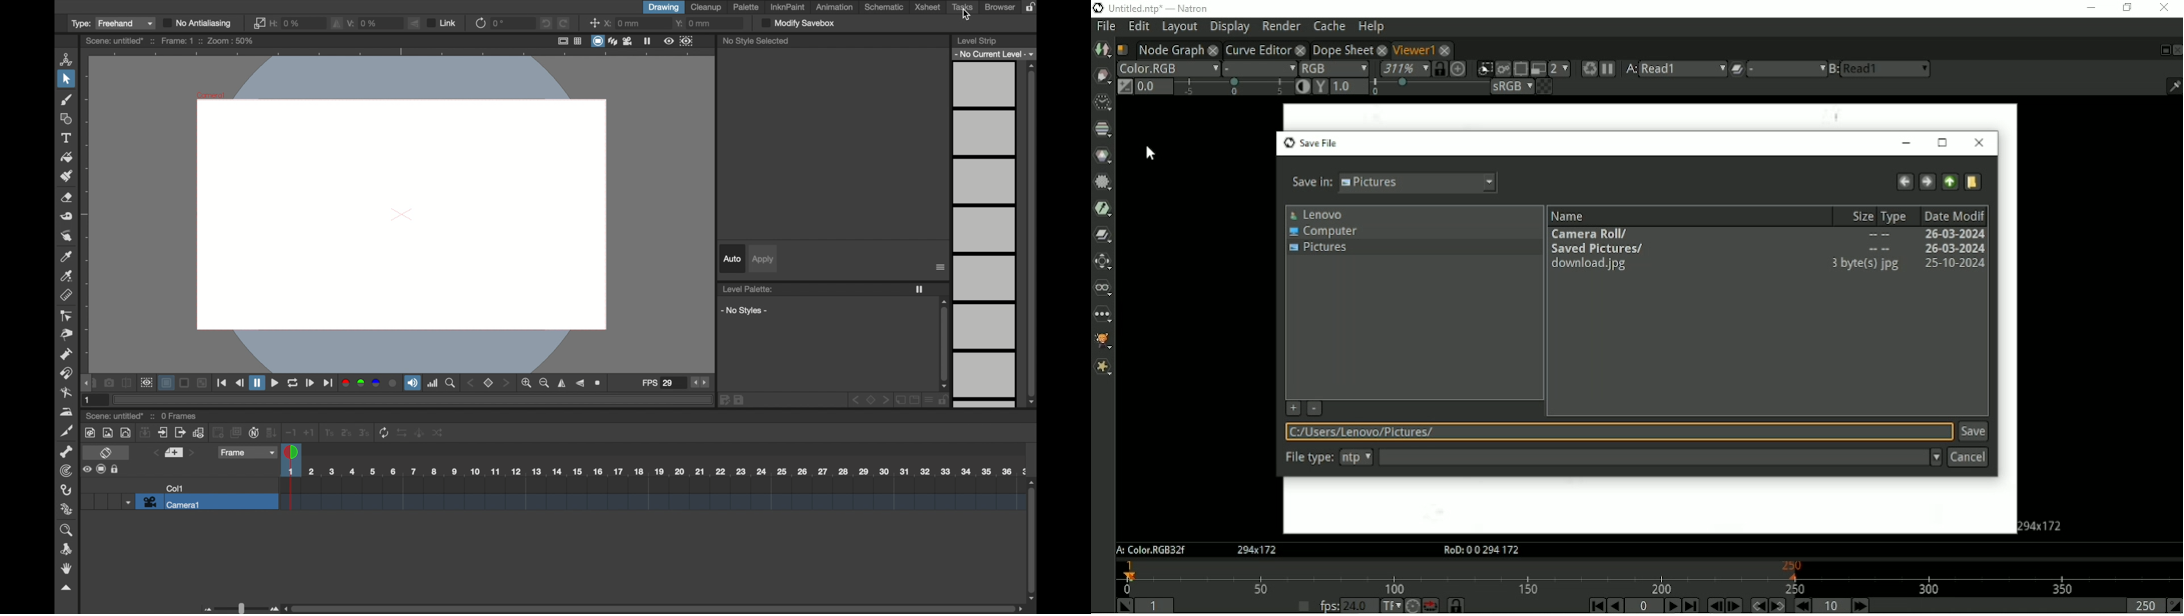  Describe the element at coordinates (702, 383) in the screenshot. I see `stepper buttons` at that location.